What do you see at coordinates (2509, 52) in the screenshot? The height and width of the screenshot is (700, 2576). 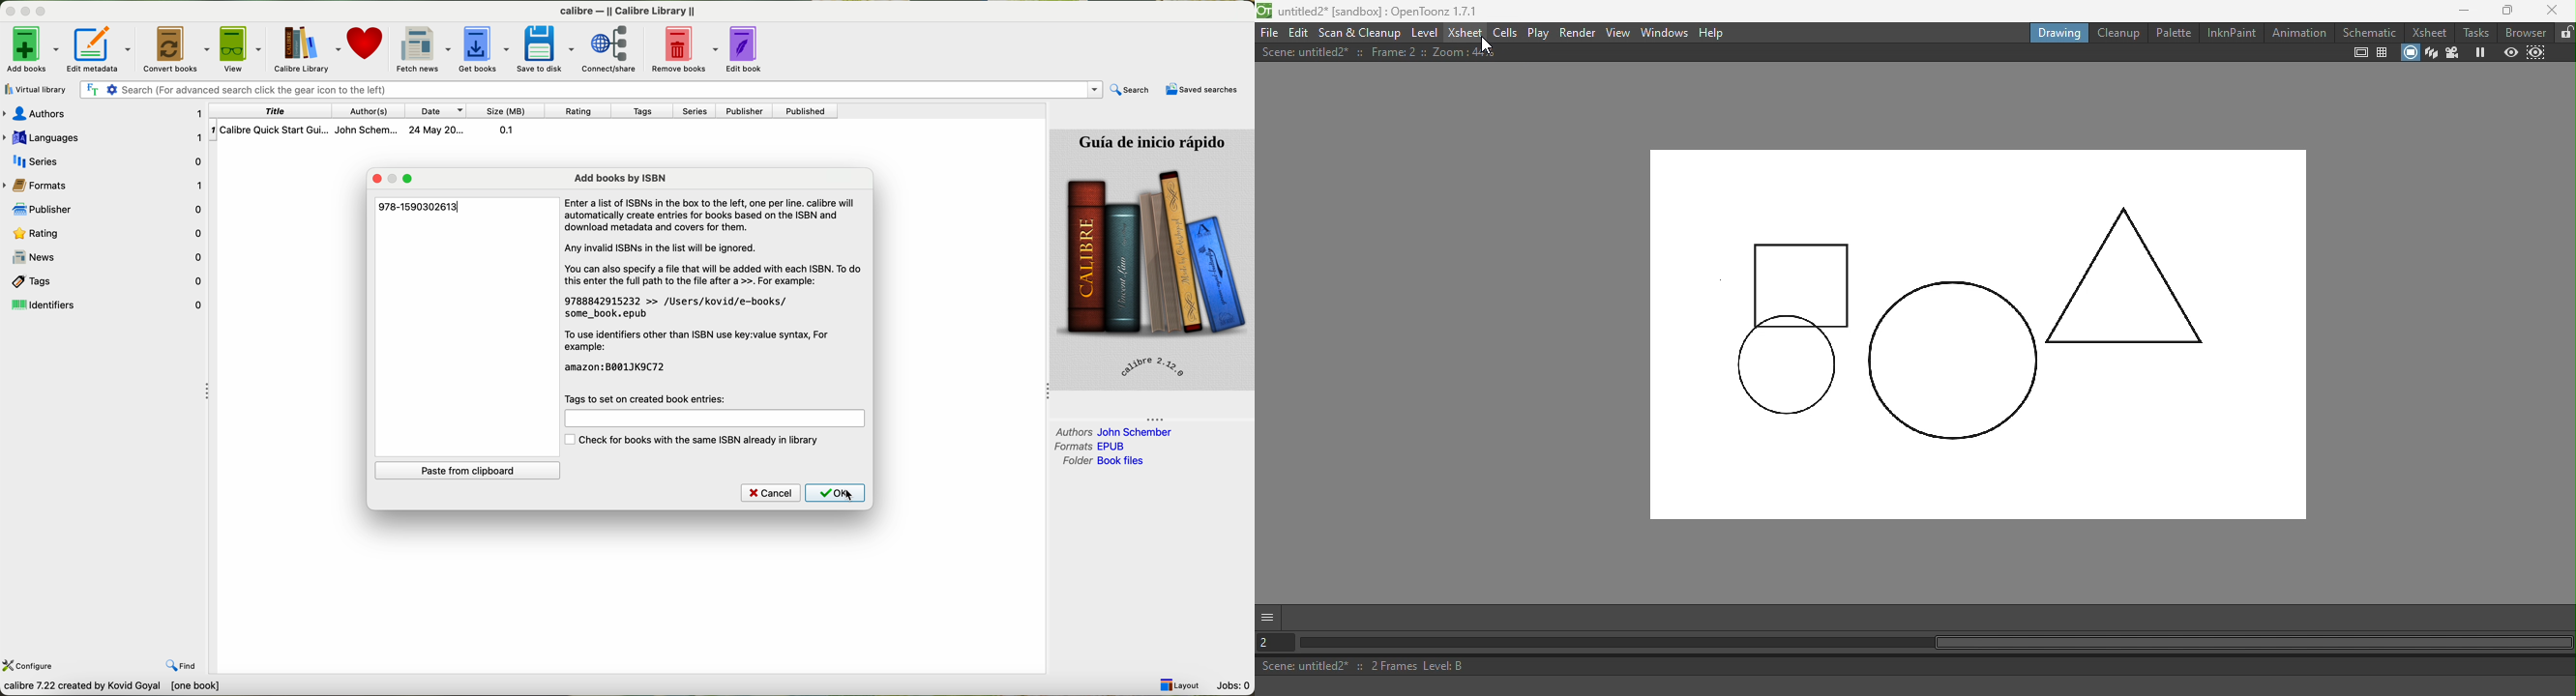 I see `Preview` at bounding box center [2509, 52].